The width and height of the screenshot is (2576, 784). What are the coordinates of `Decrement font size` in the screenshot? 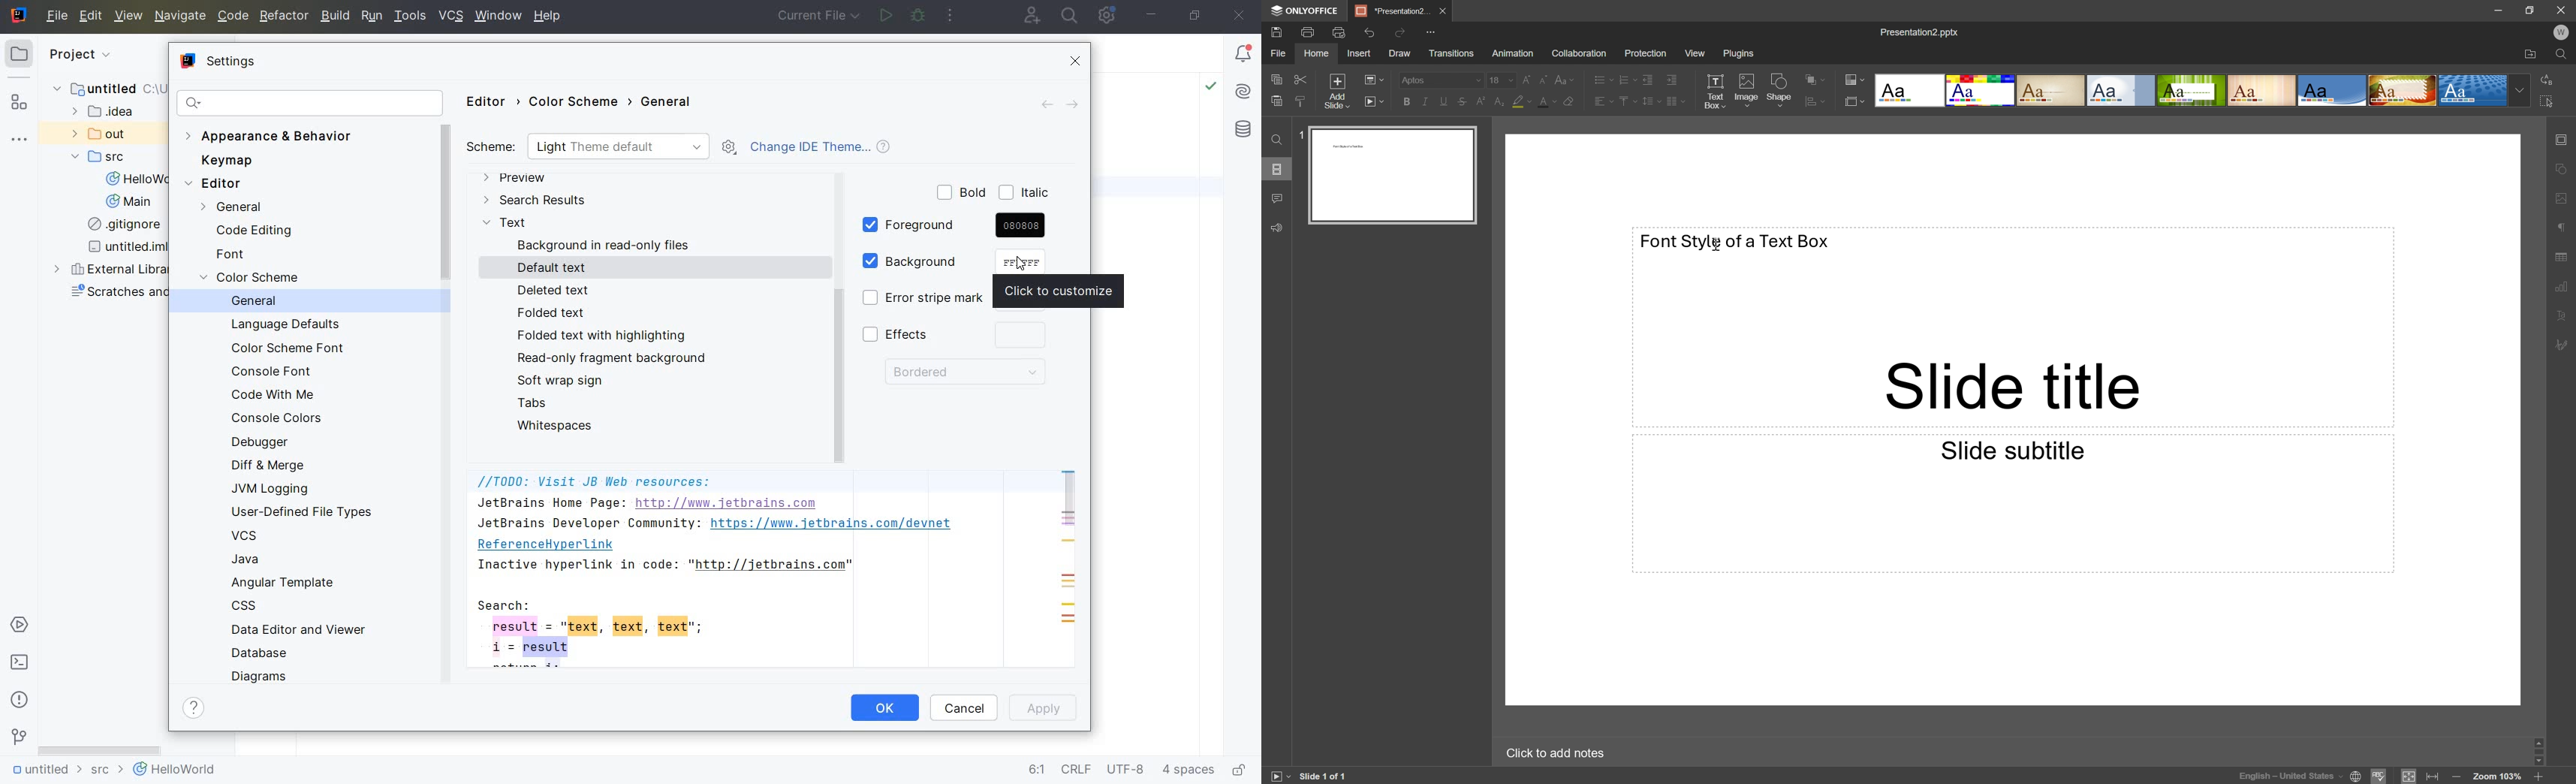 It's located at (1543, 77).